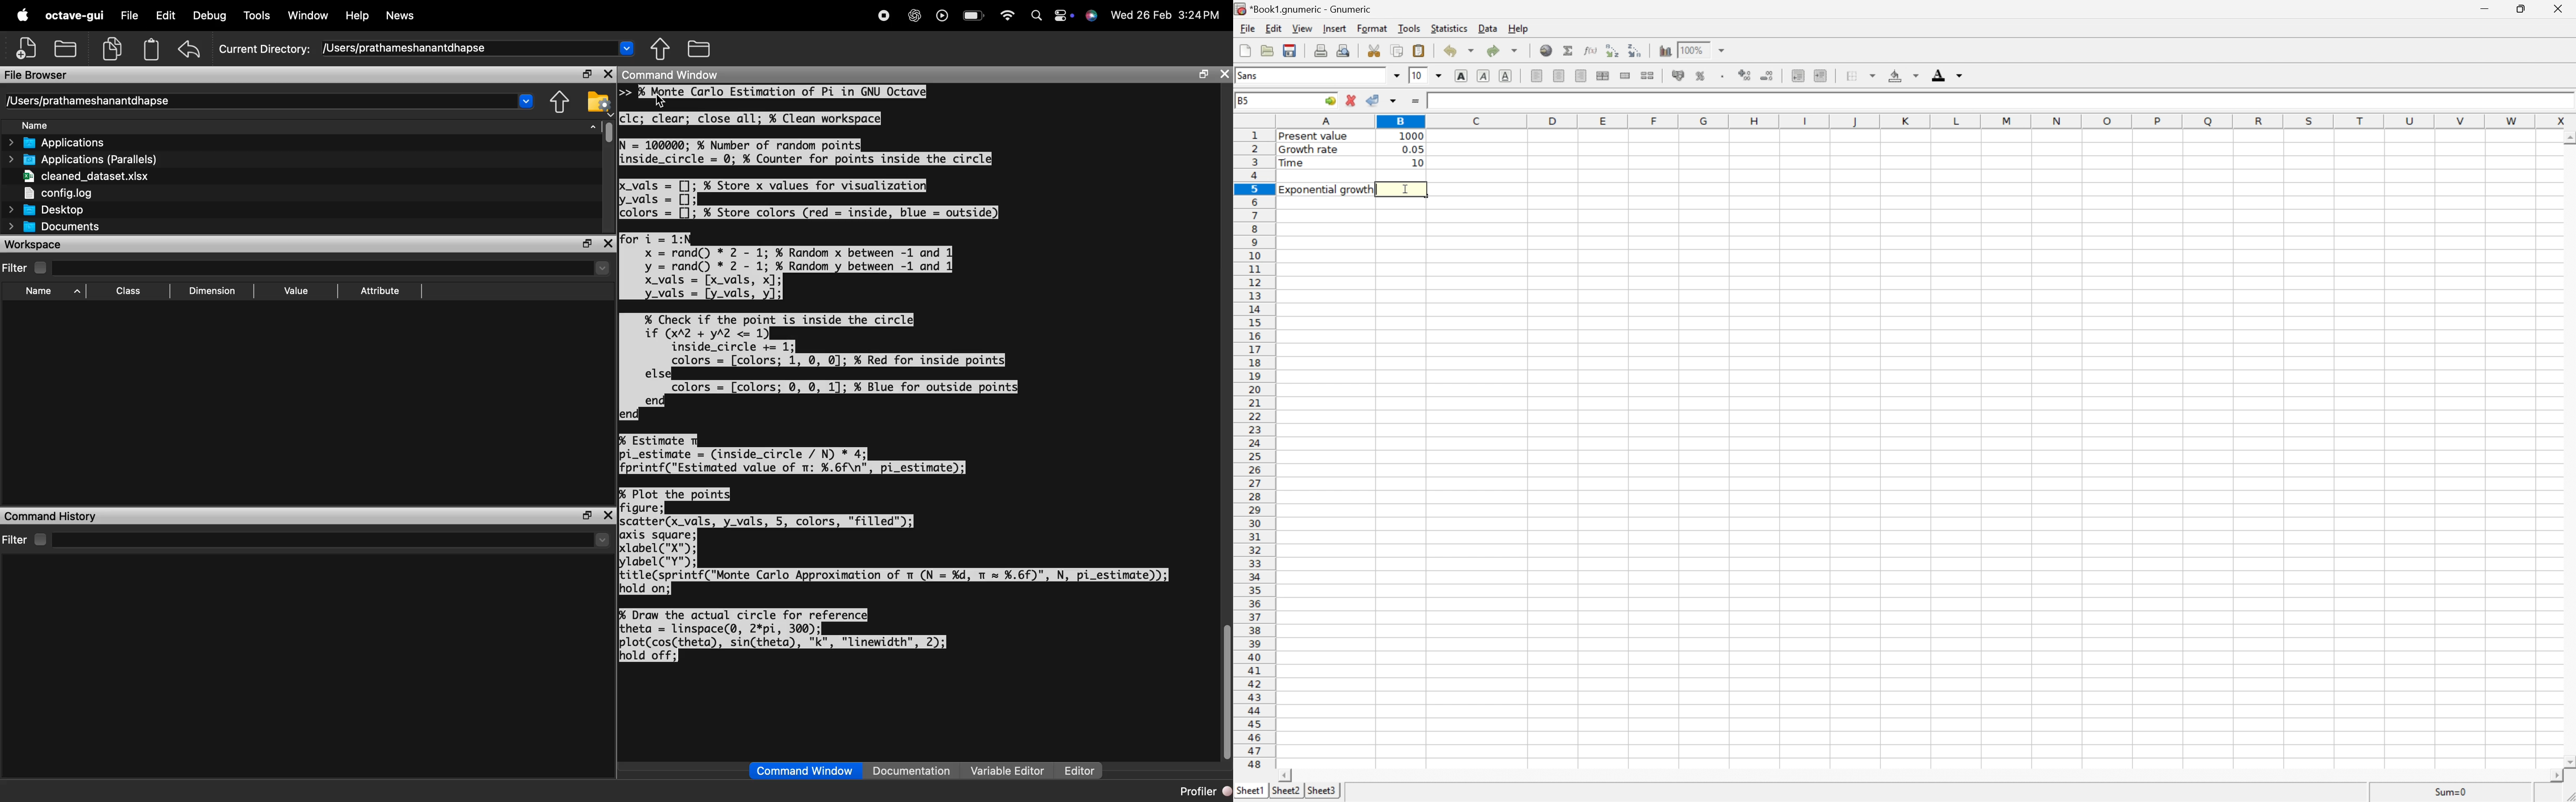 The width and height of the screenshot is (2576, 812). What do you see at coordinates (1946, 75) in the screenshot?
I see `Foreground` at bounding box center [1946, 75].